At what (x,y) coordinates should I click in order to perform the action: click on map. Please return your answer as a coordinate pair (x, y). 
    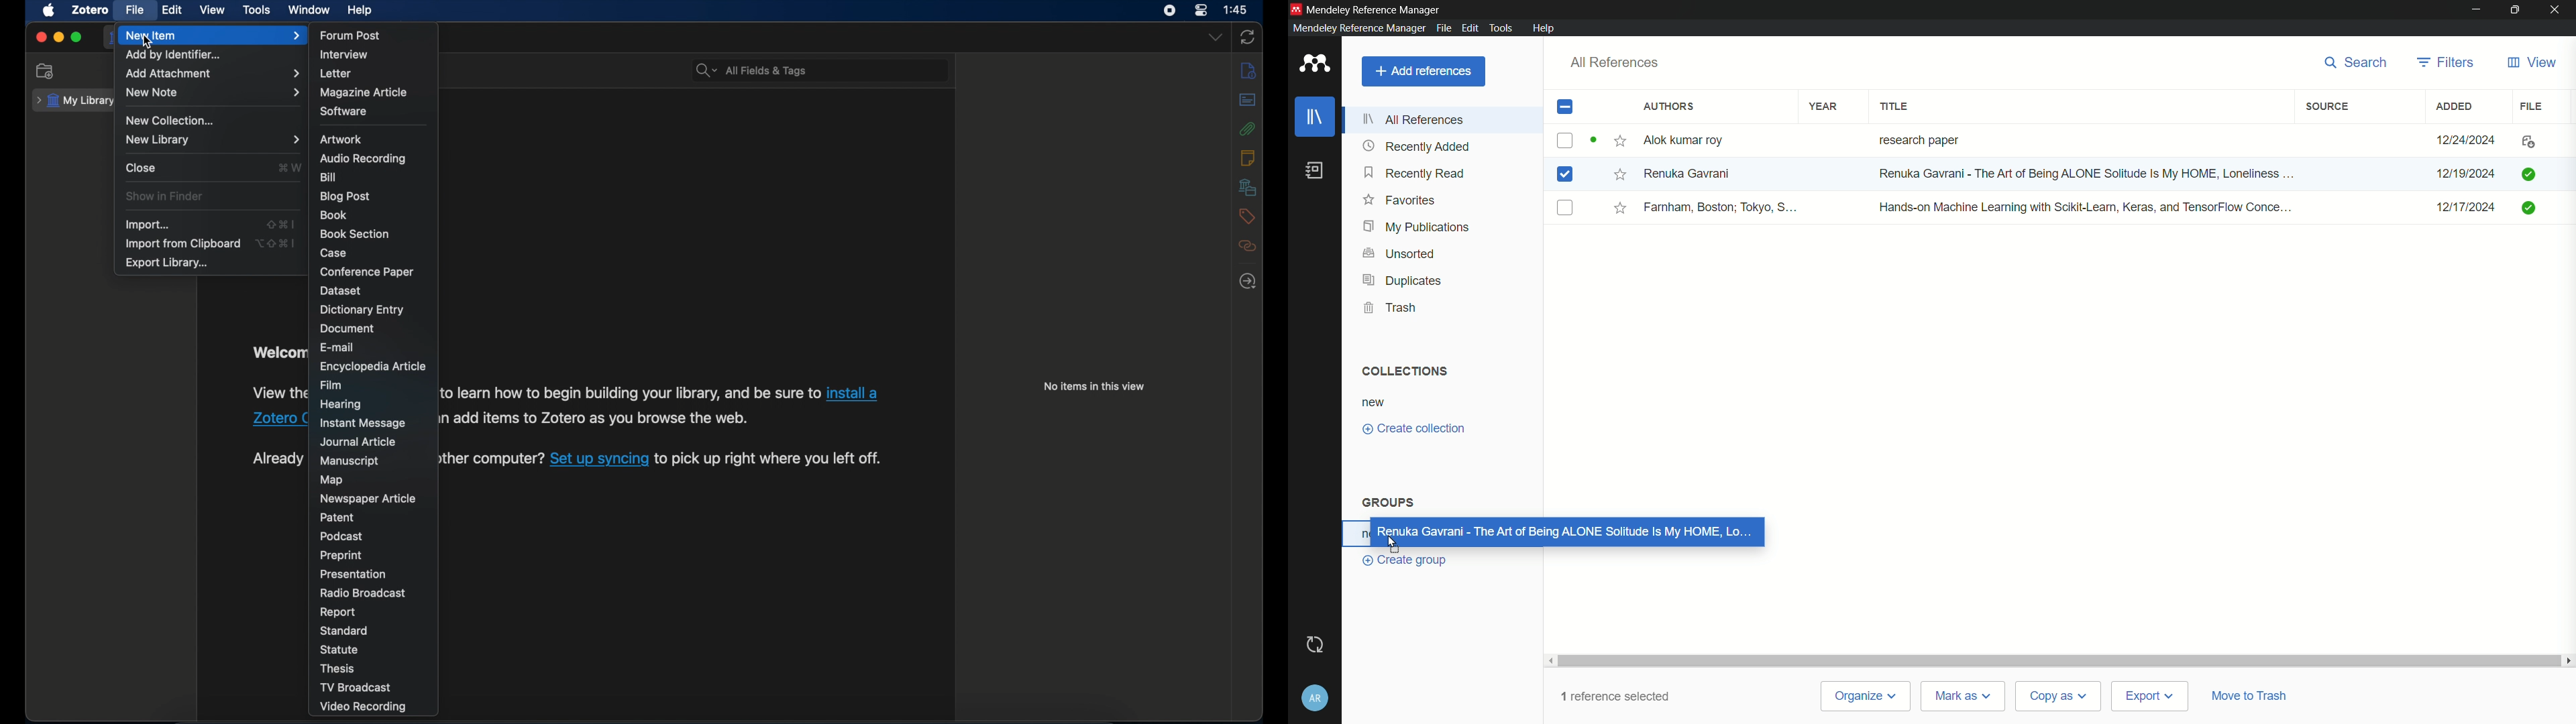
    Looking at the image, I should click on (331, 480).